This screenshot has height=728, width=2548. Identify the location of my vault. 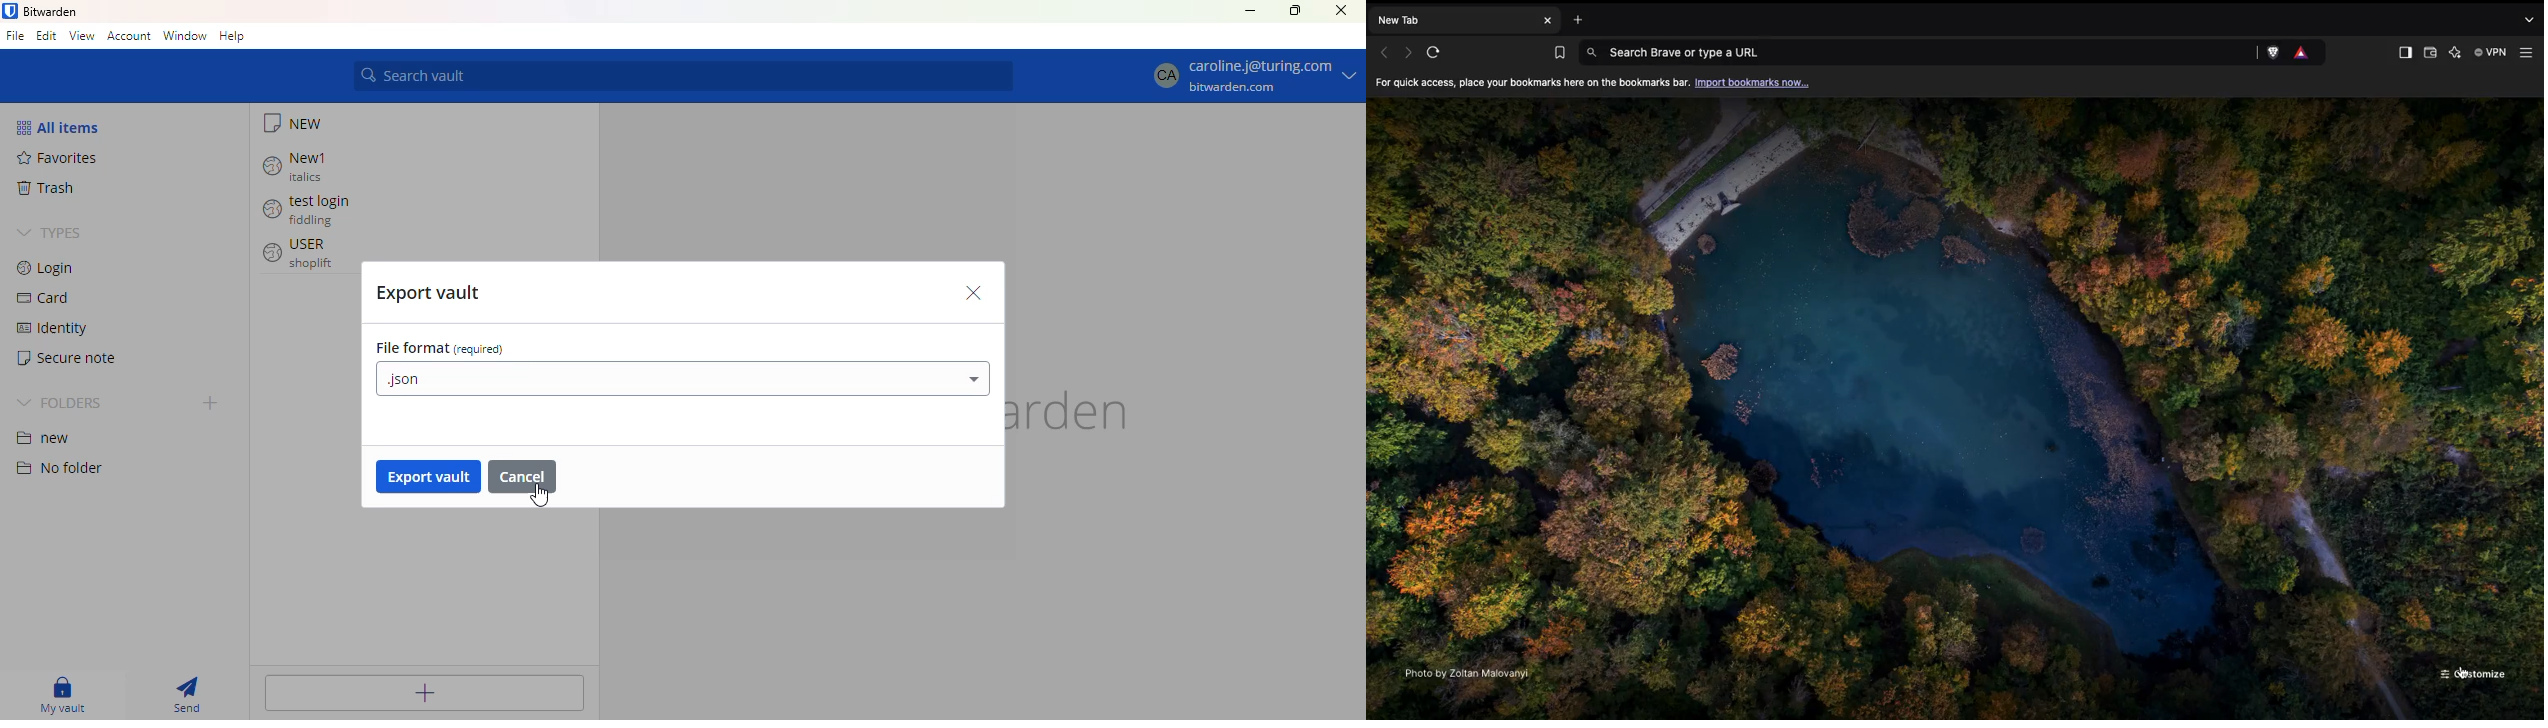
(60, 694).